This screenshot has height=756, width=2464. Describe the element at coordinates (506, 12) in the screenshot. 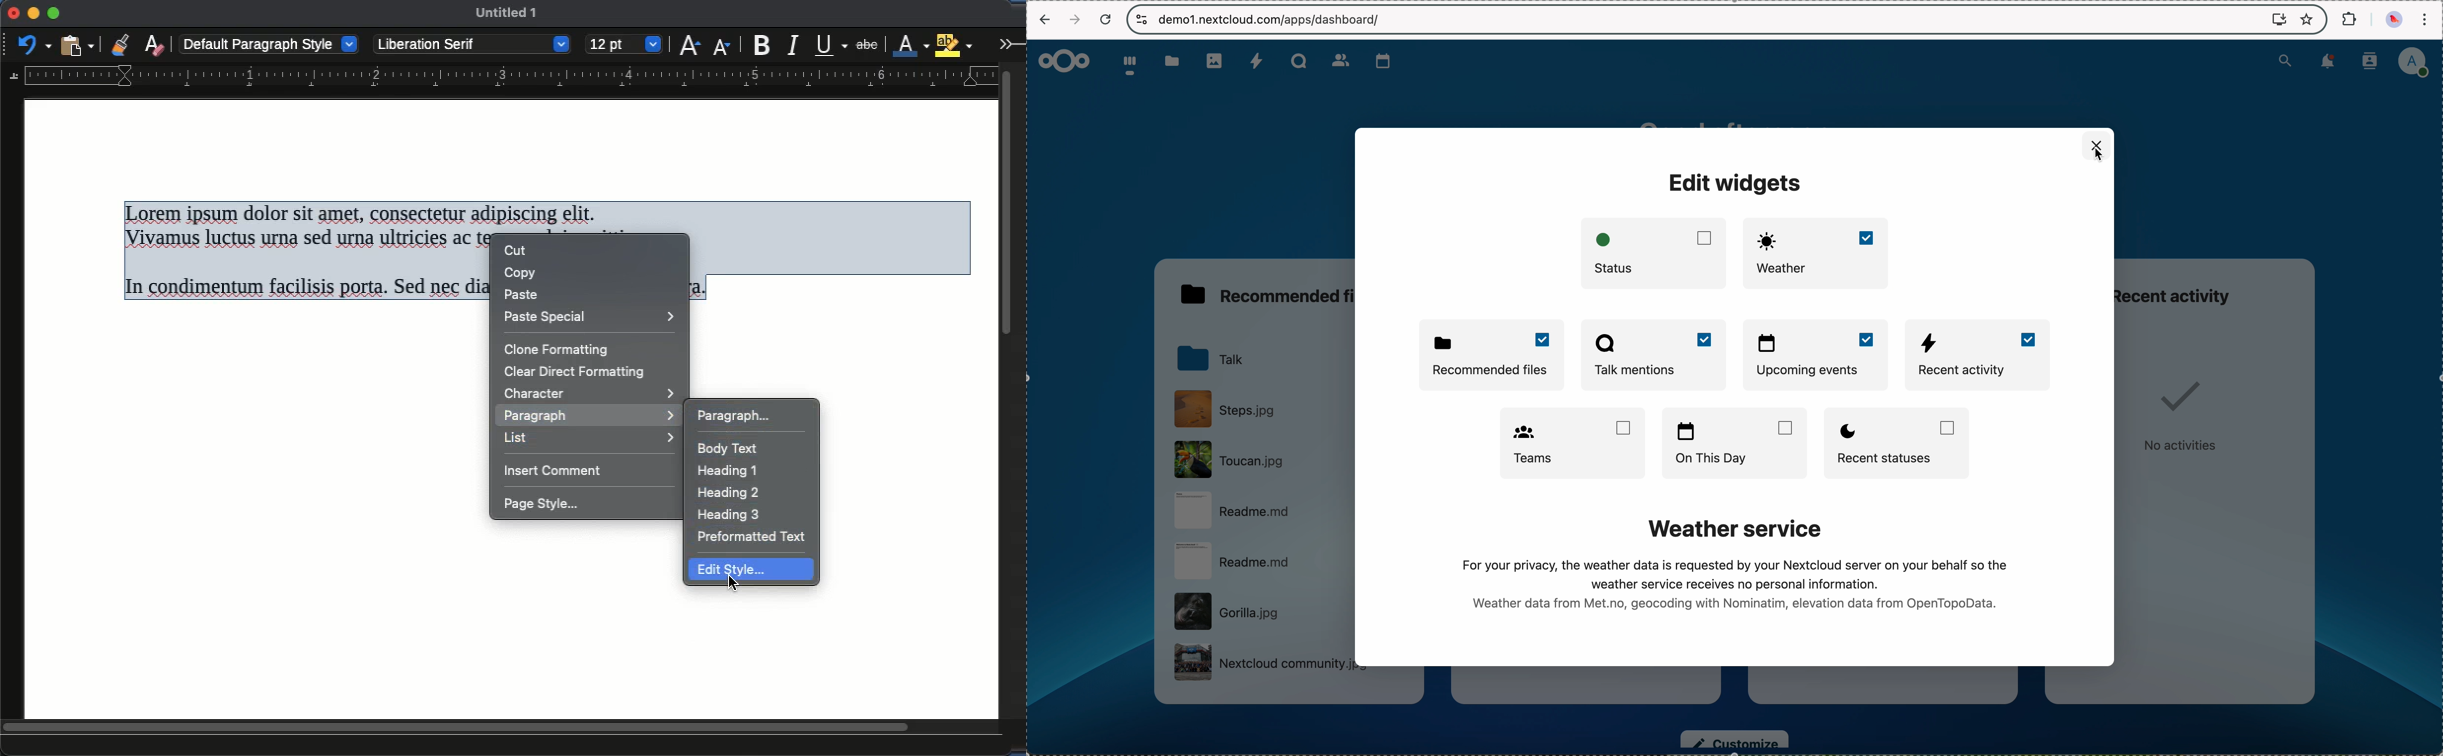

I see `untitled 1` at that location.